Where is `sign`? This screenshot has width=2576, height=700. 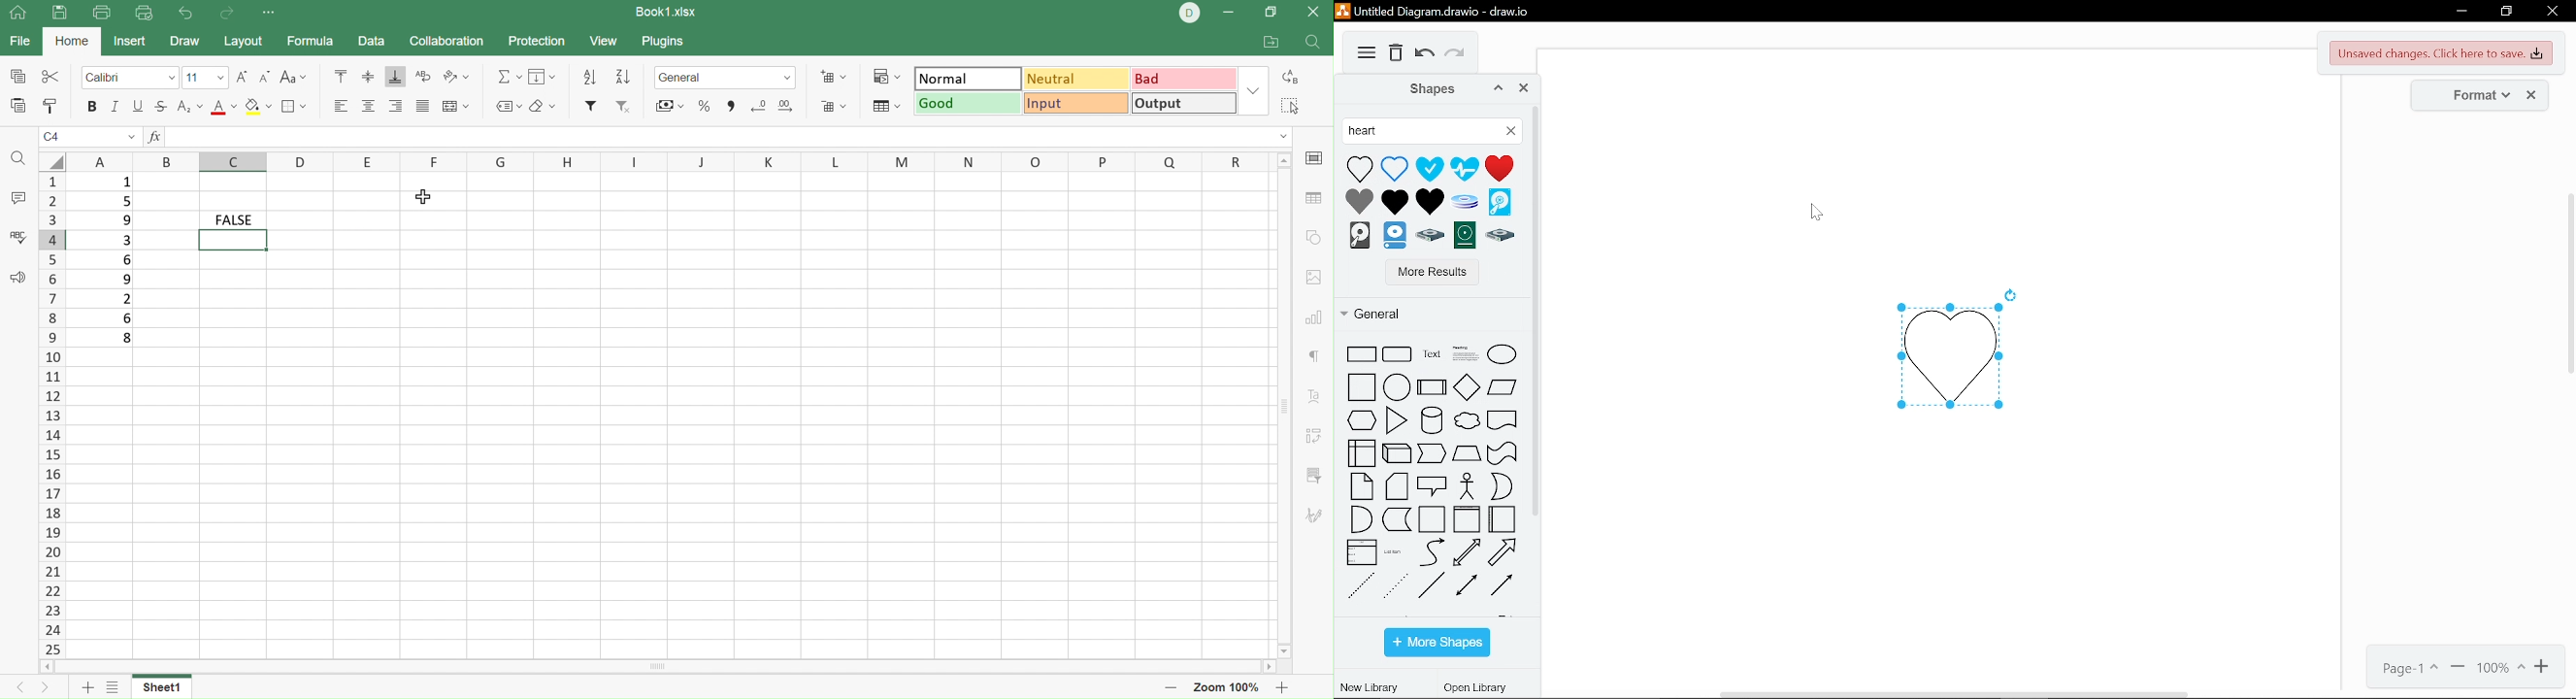 sign is located at coordinates (16, 77).